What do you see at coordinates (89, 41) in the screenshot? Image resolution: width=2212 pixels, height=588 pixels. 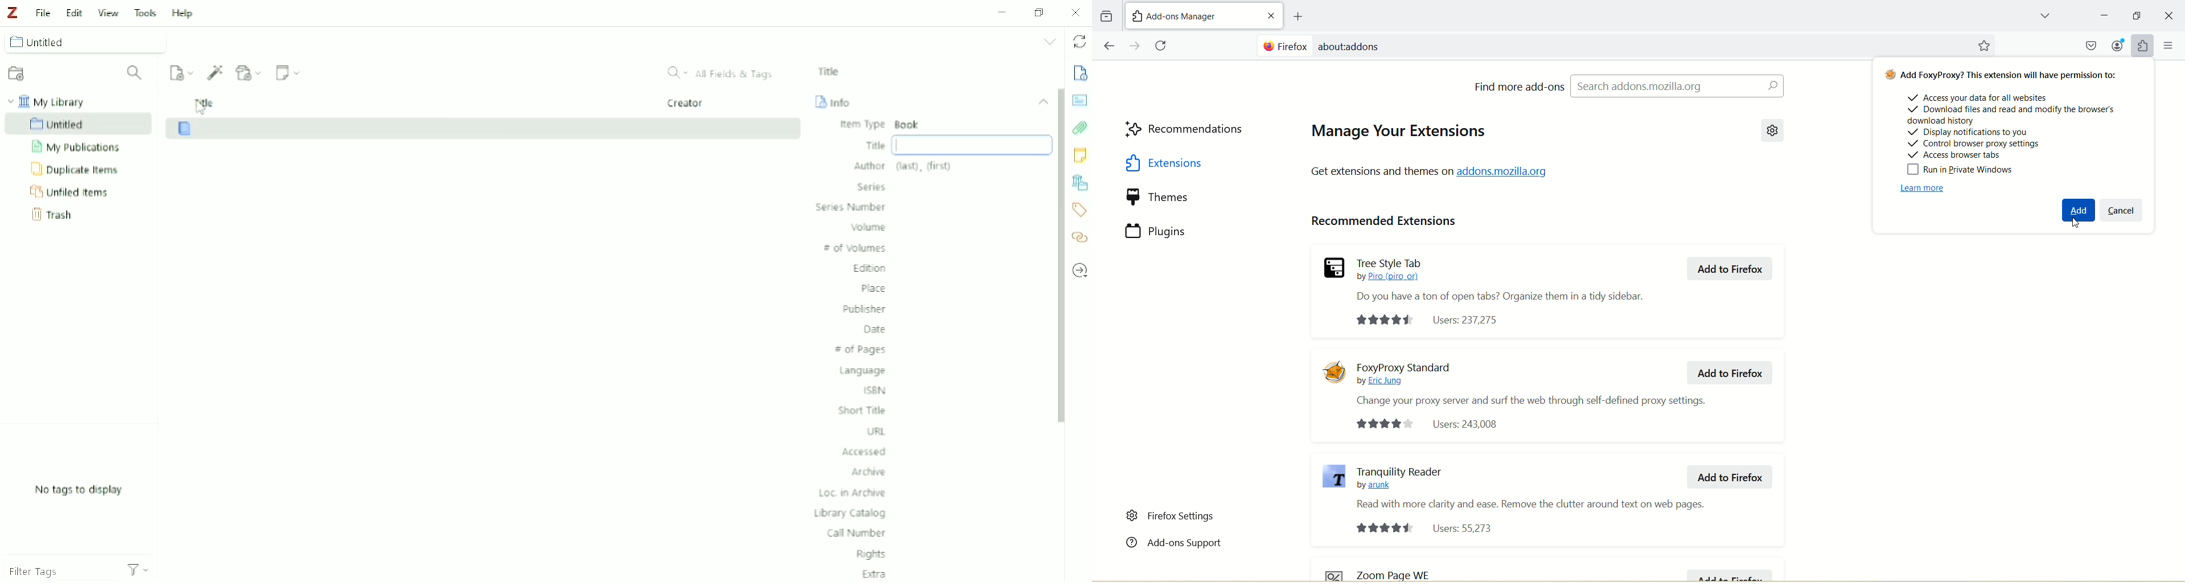 I see `Untitled` at bounding box center [89, 41].